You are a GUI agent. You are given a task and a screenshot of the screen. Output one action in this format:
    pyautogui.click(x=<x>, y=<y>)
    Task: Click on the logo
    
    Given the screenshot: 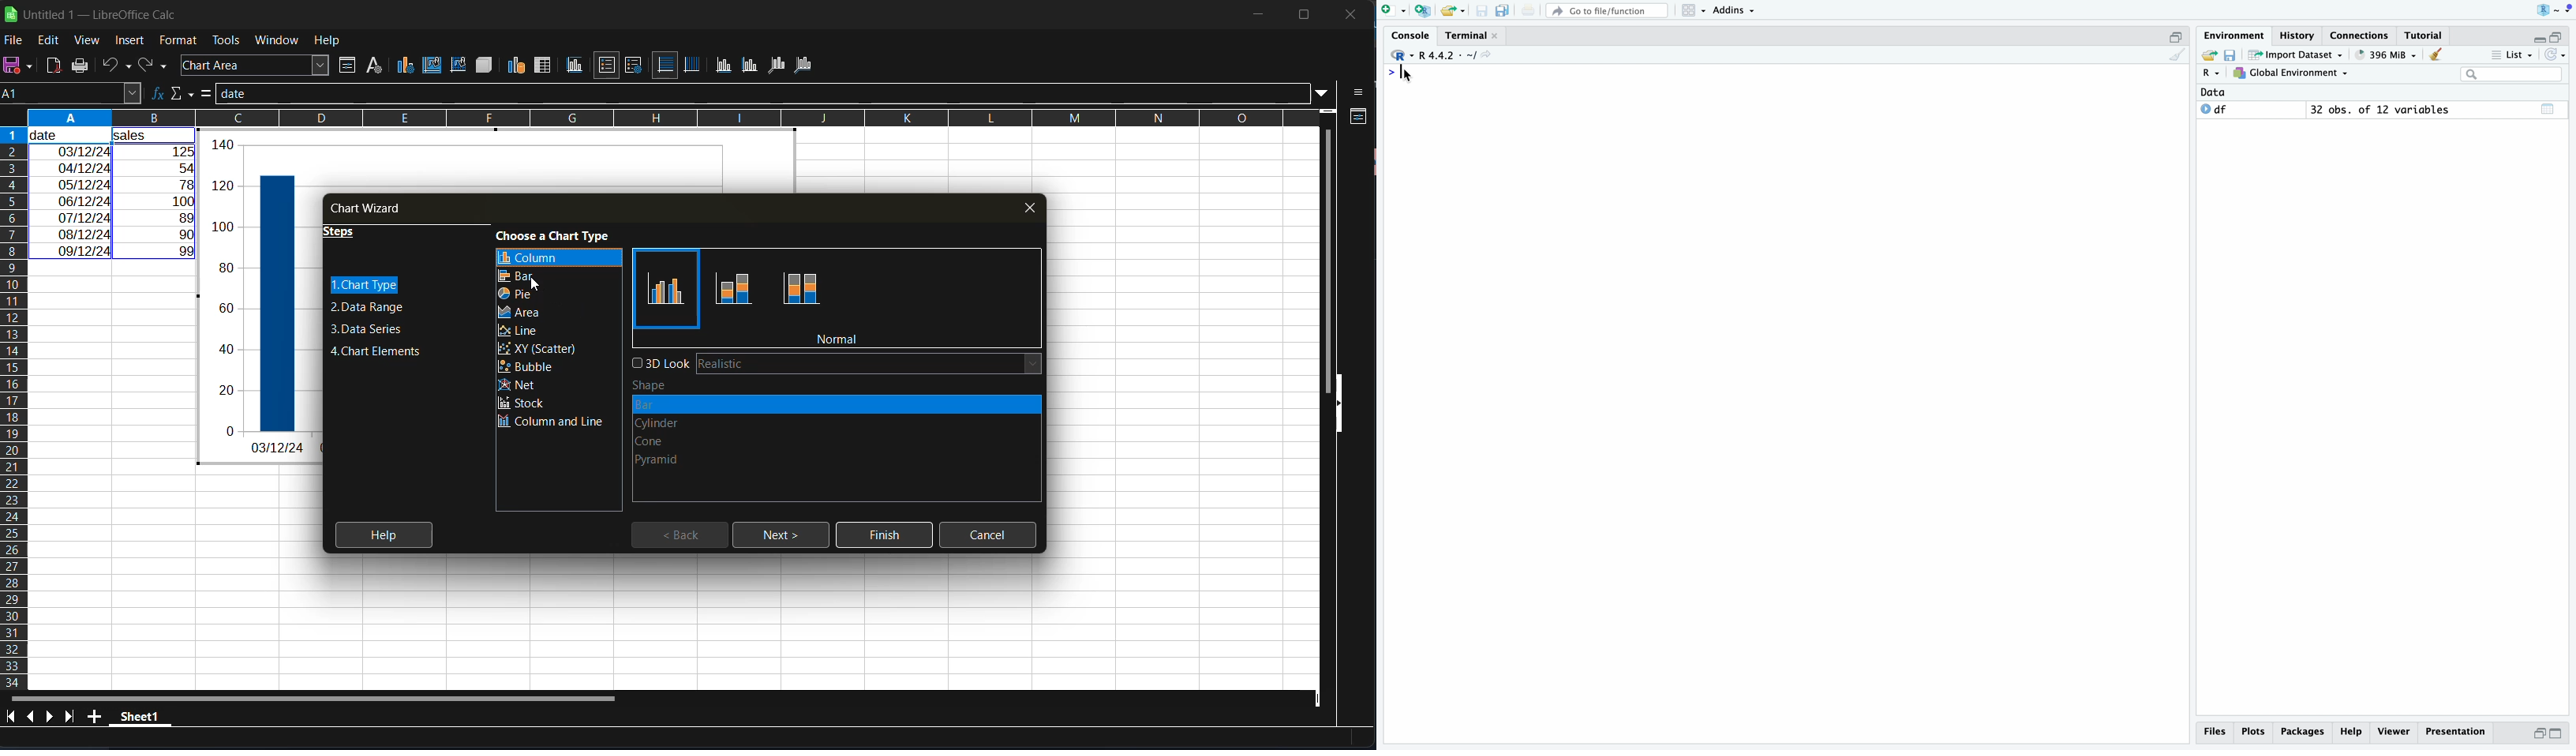 What is the action you would take?
    pyautogui.click(x=2552, y=9)
    